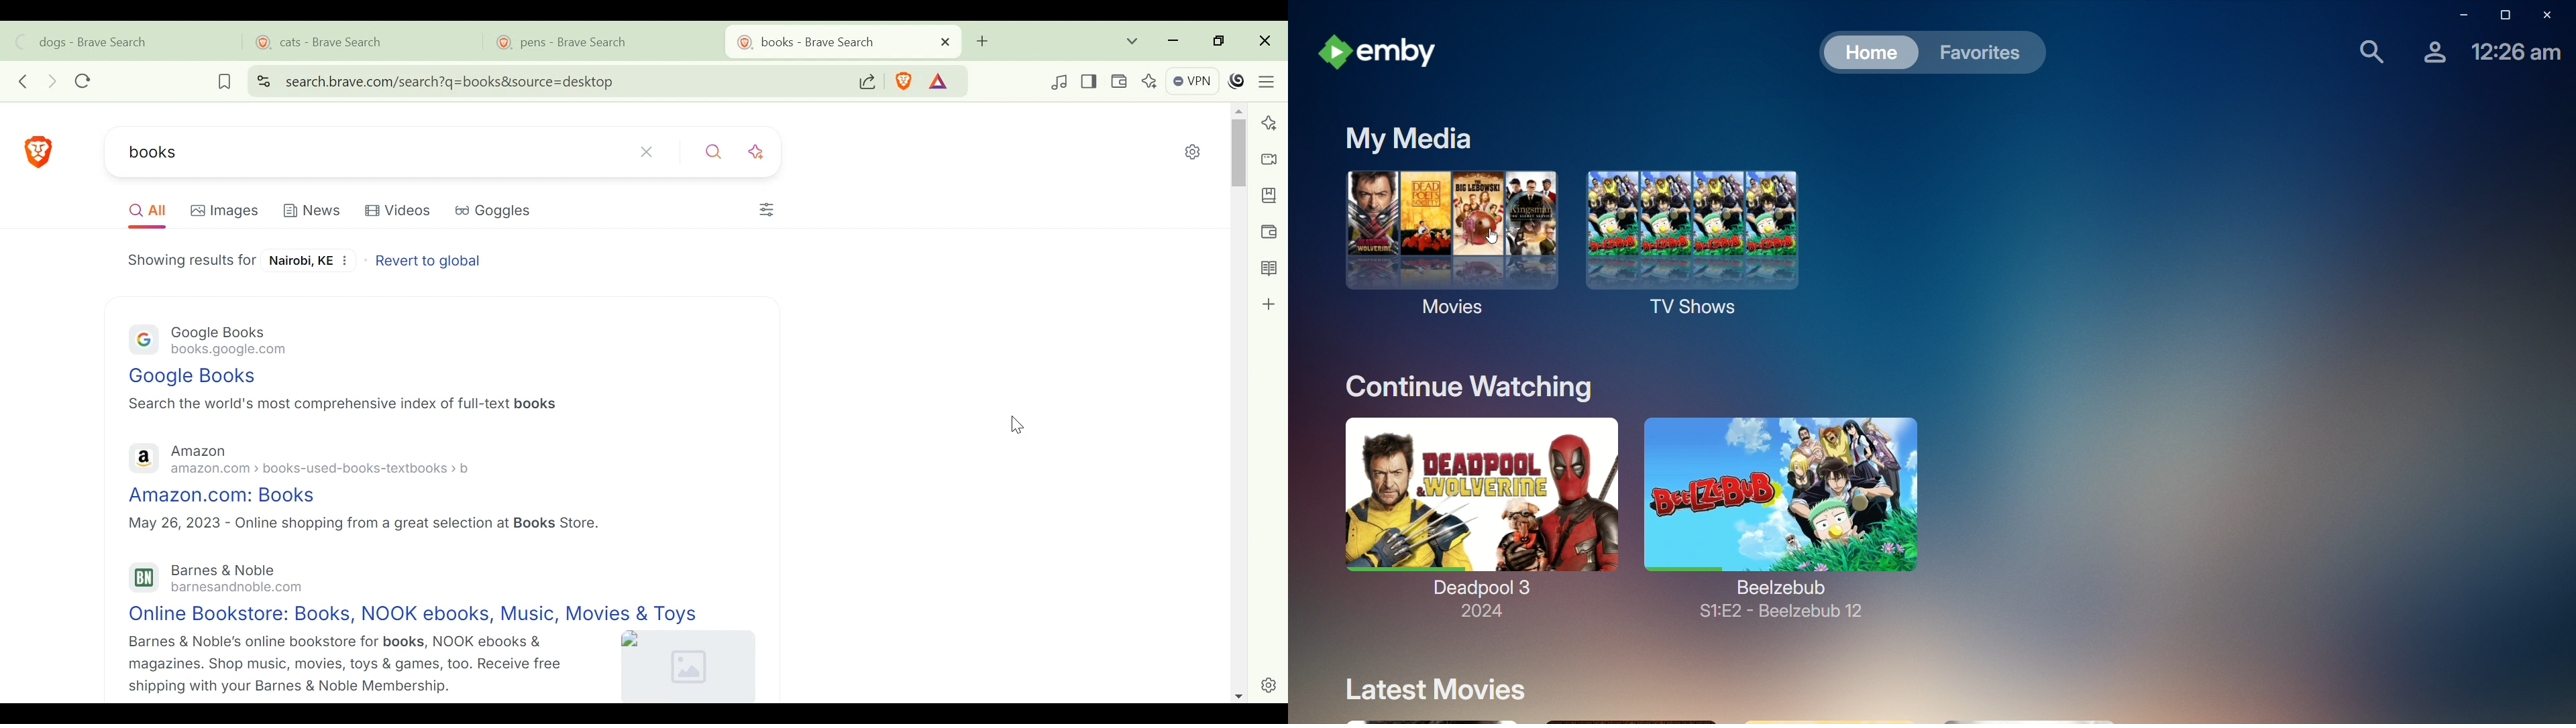  What do you see at coordinates (1090, 80) in the screenshot?
I see `Show/Hide Sidebar` at bounding box center [1090, 80].